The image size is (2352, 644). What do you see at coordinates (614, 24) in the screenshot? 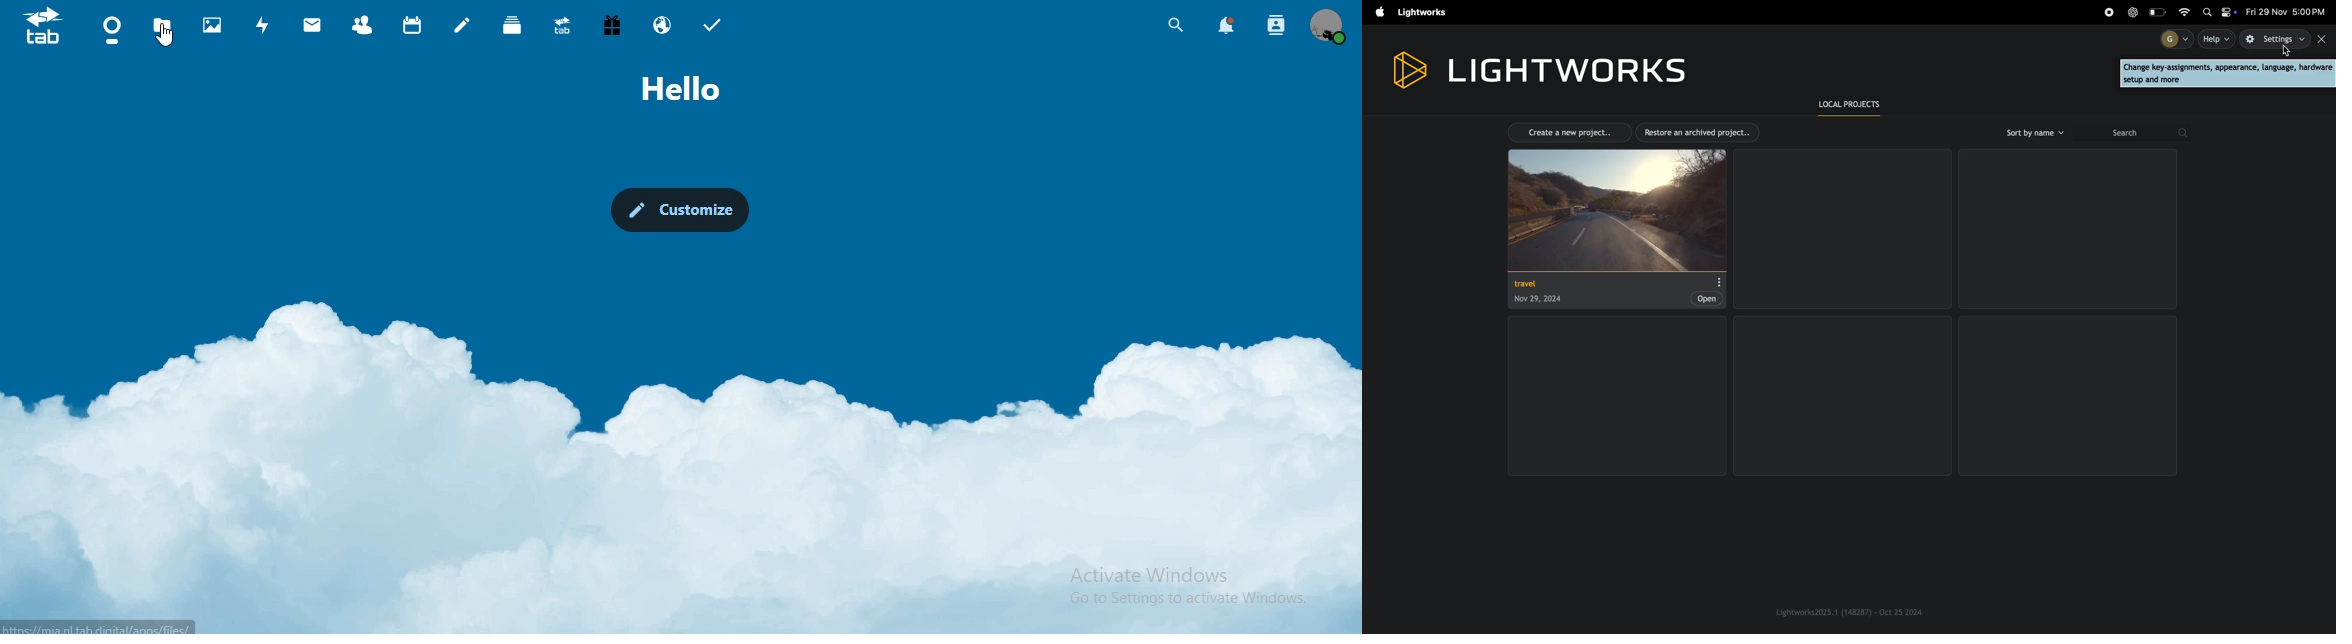
I see `free trial` at bounding box center [614, 24].